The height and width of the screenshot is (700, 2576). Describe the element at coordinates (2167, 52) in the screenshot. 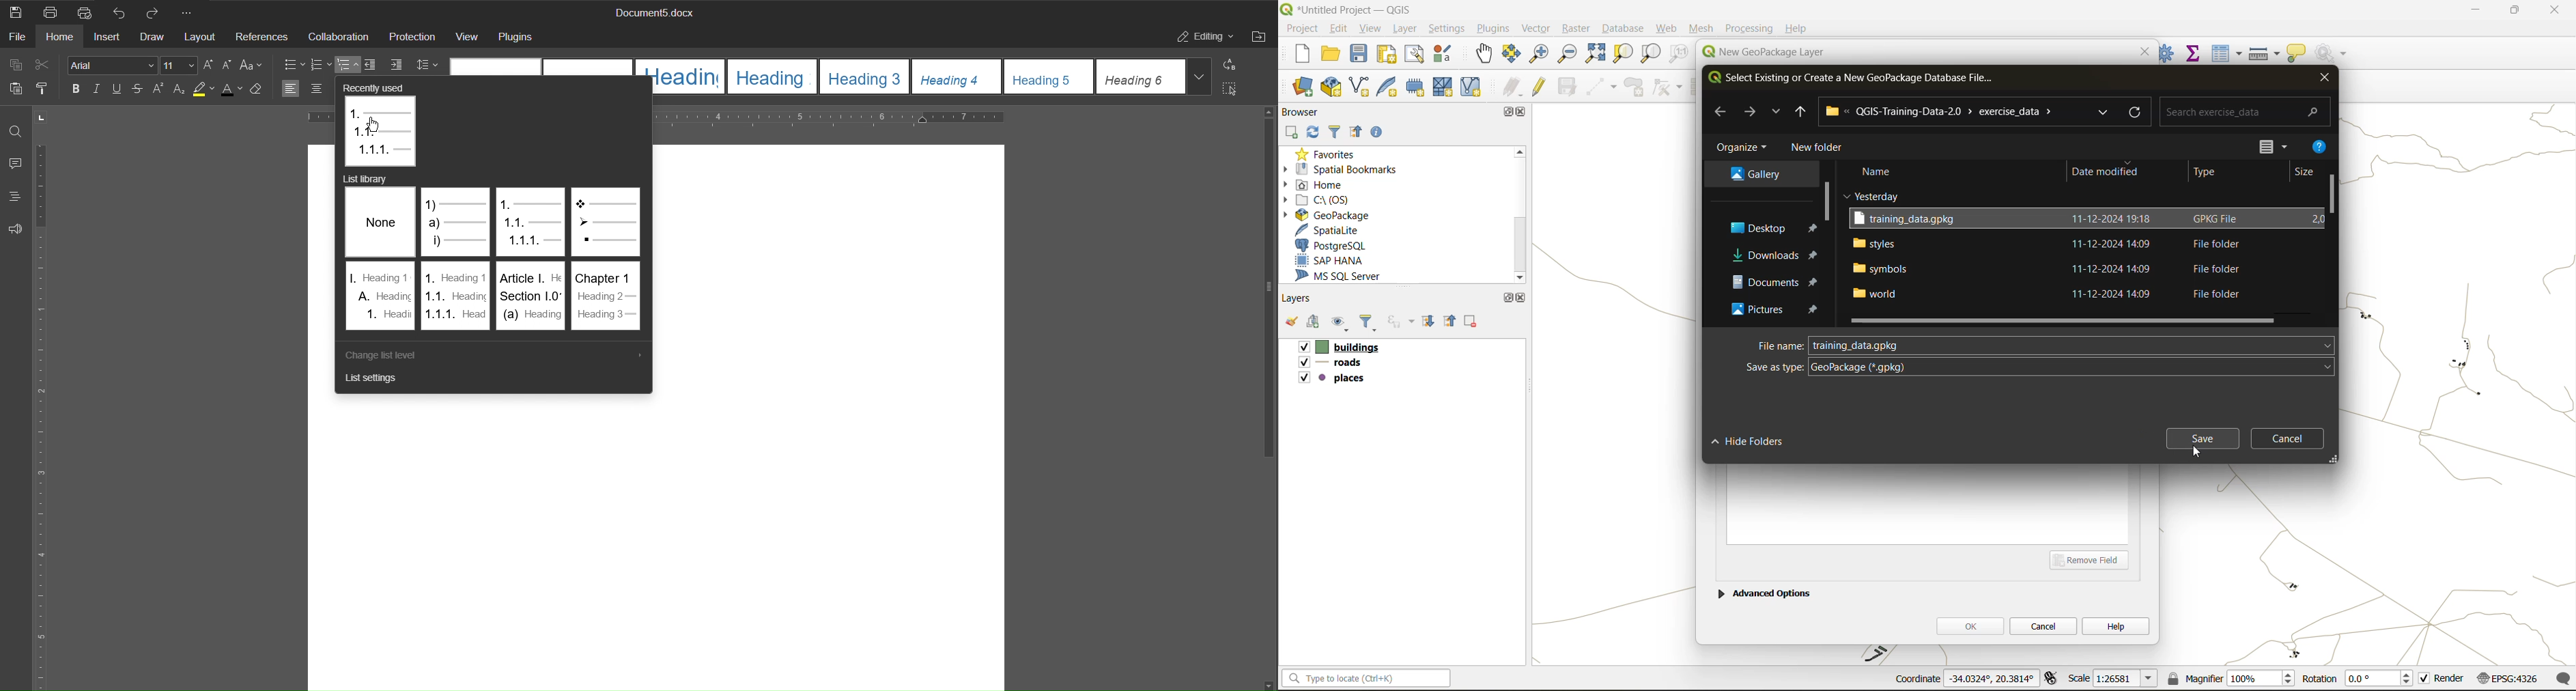

I see `control panel` at that location.